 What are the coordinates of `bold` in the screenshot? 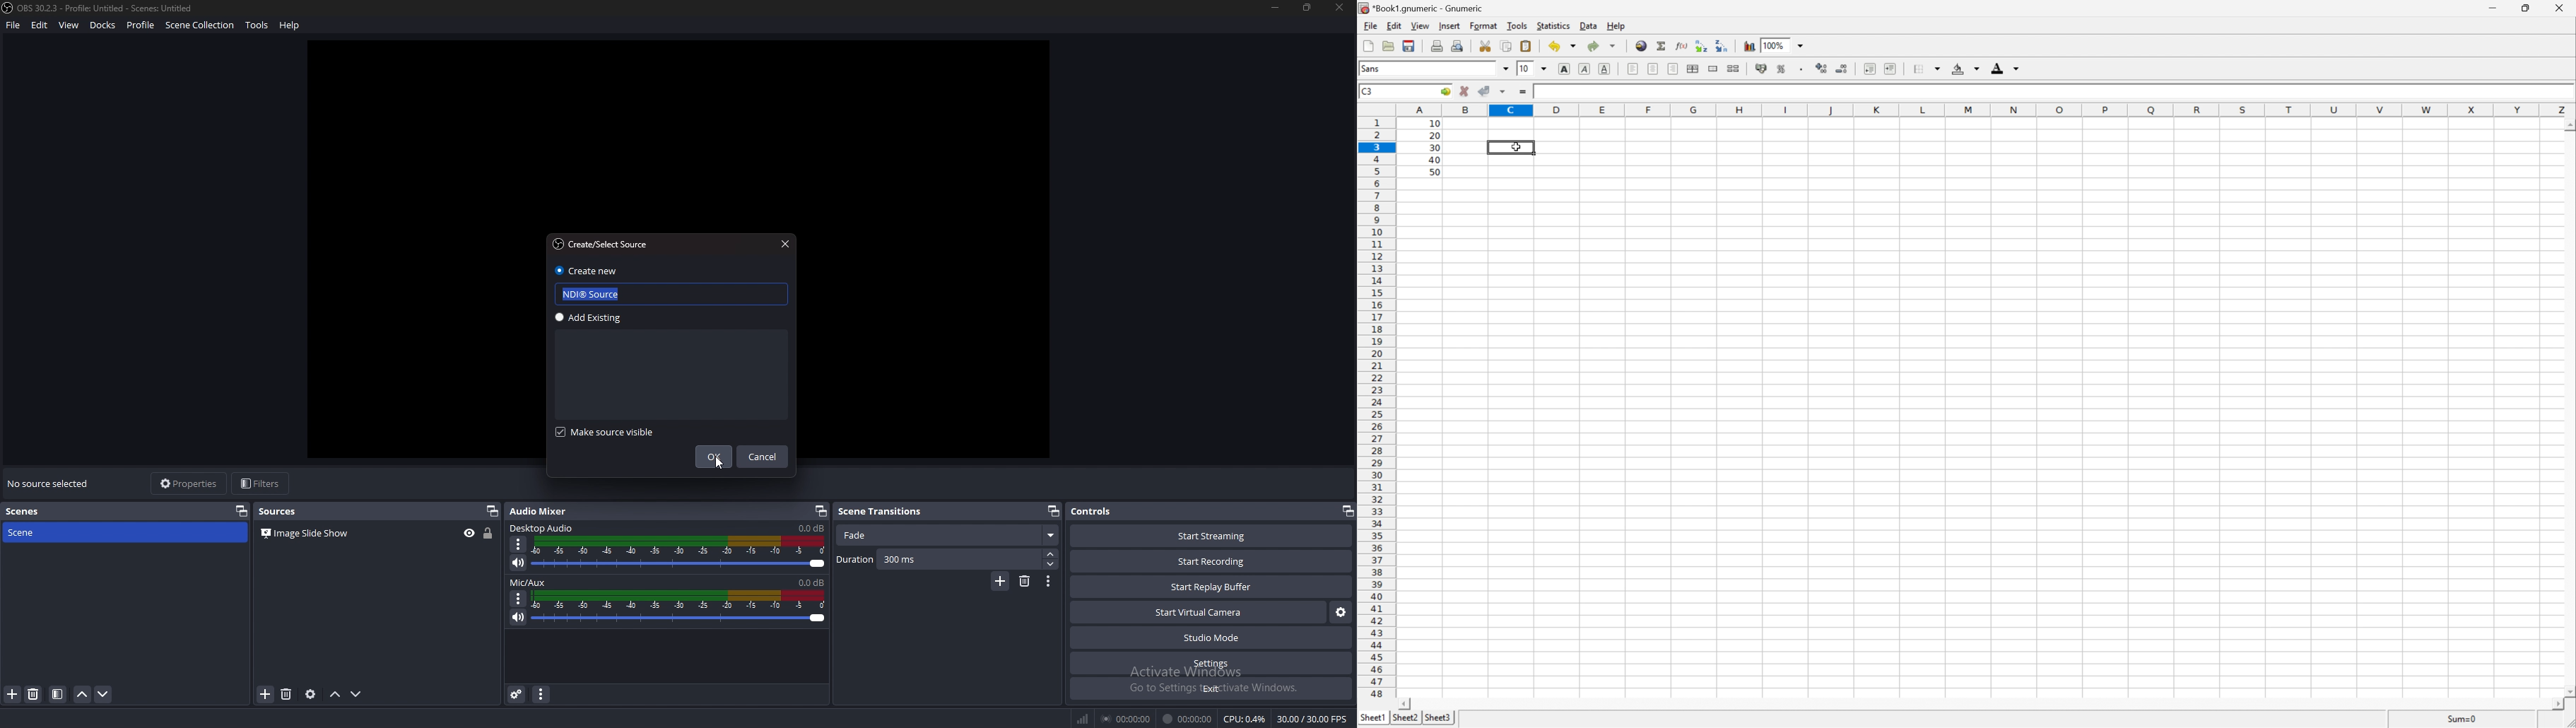 It's located at (1564, 69).